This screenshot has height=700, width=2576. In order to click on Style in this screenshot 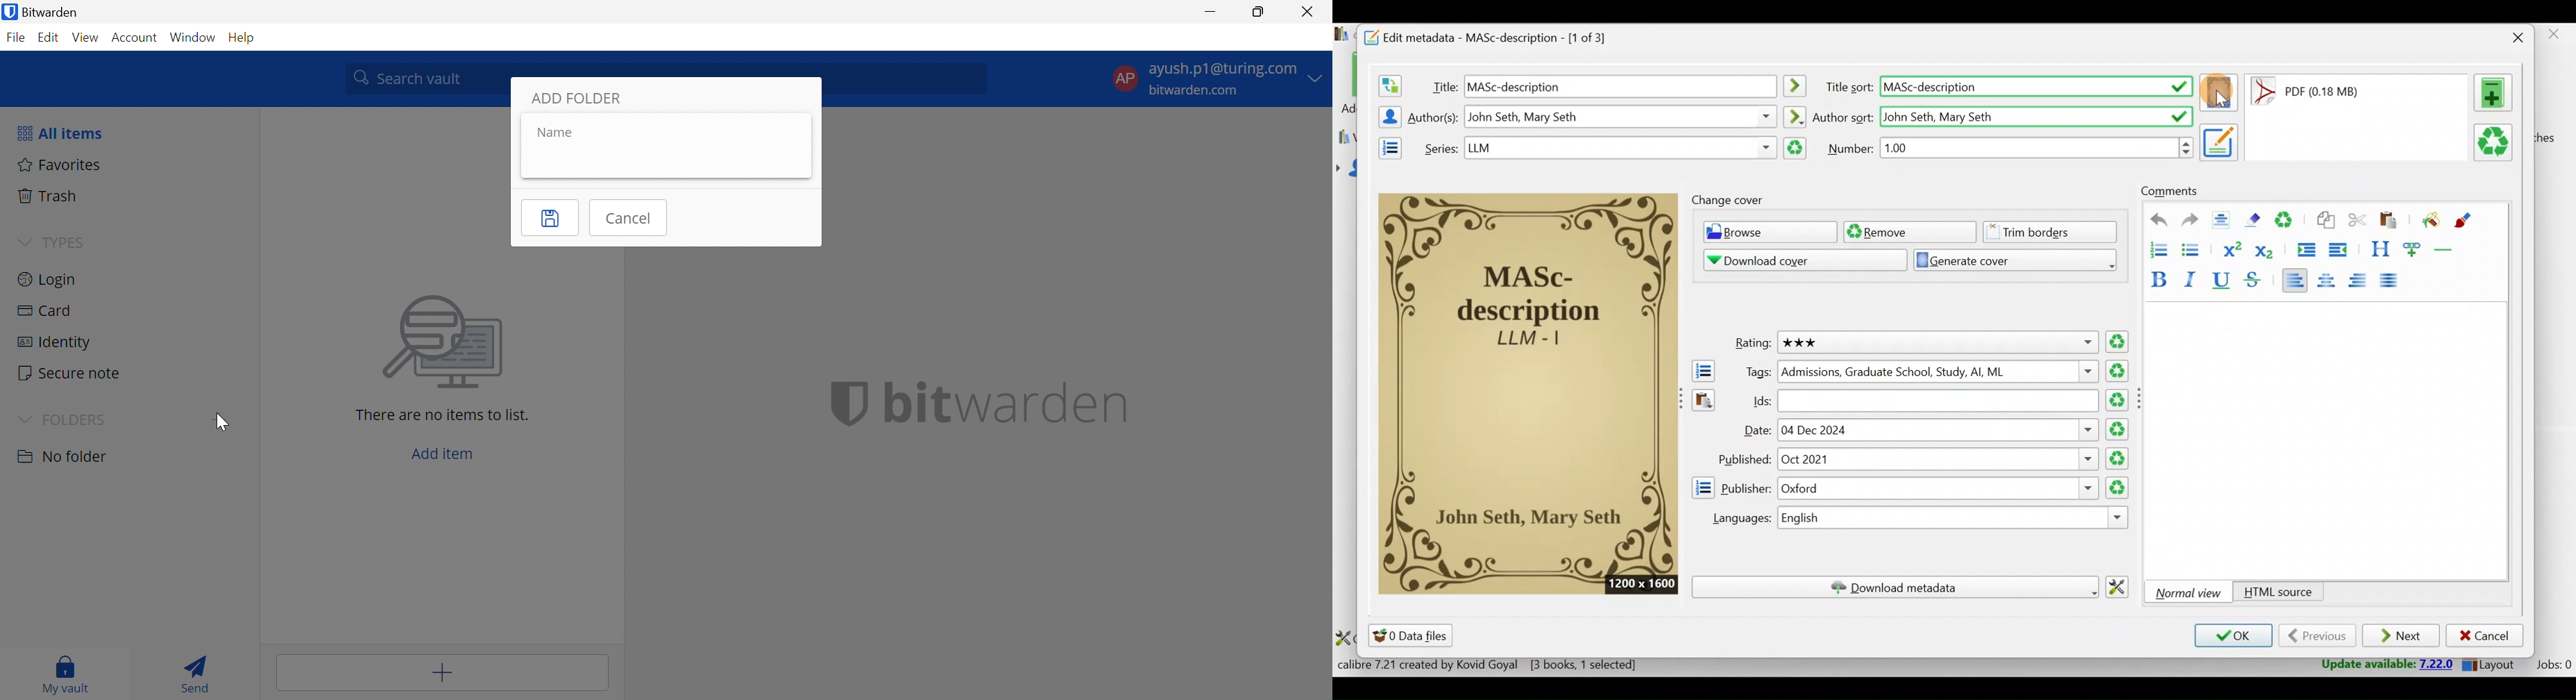, I will do `click(2380, 249)`.